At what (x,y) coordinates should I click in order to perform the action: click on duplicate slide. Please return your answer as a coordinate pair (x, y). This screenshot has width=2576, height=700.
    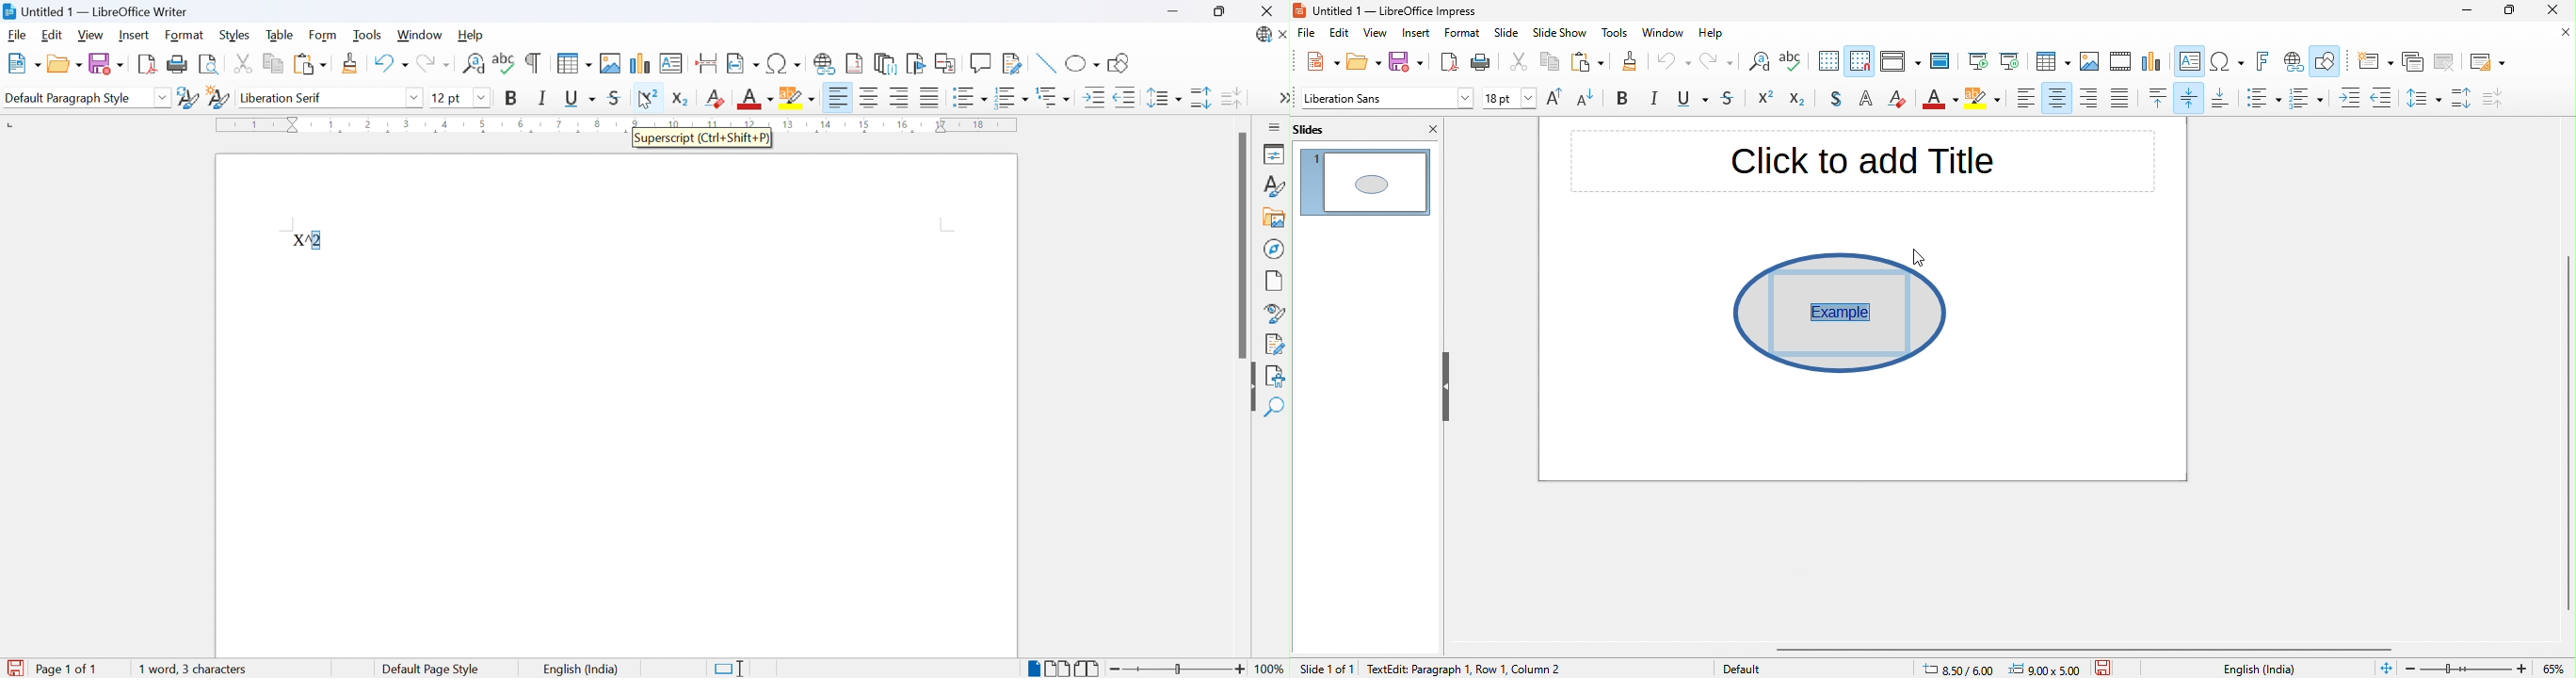
    Looking at the image, I should click on (2413, 62).